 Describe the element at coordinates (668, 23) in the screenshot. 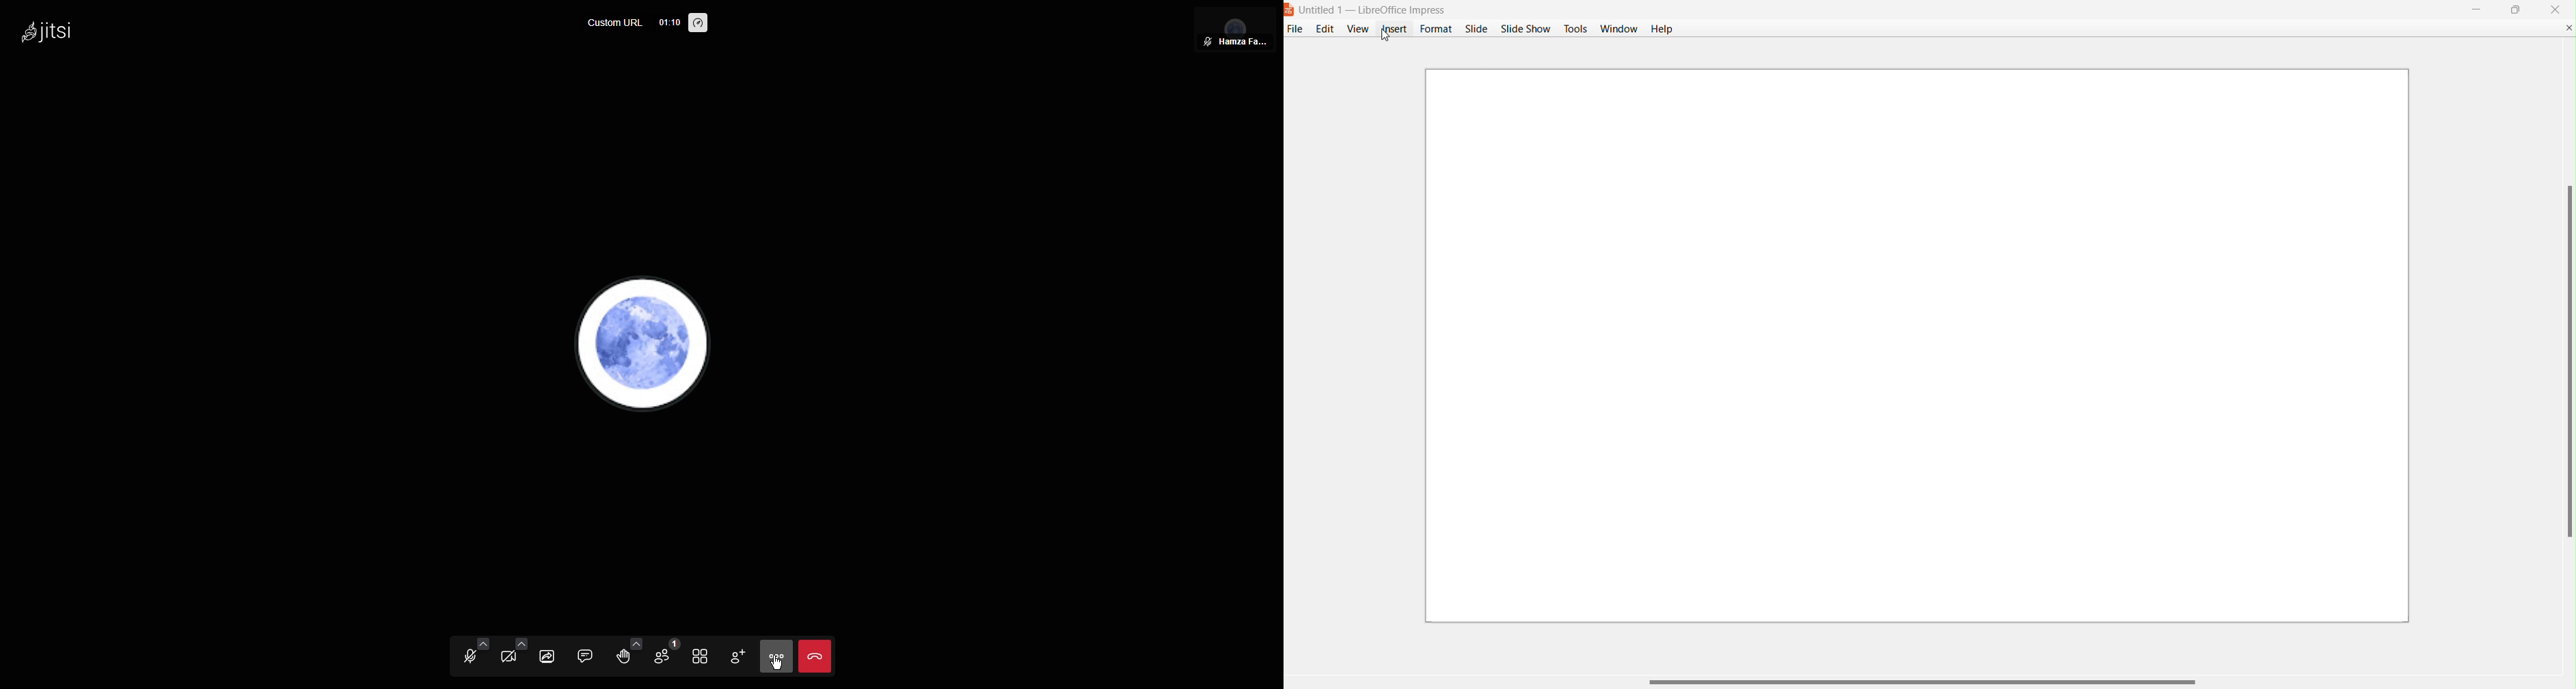

I see `Timer` at that location.